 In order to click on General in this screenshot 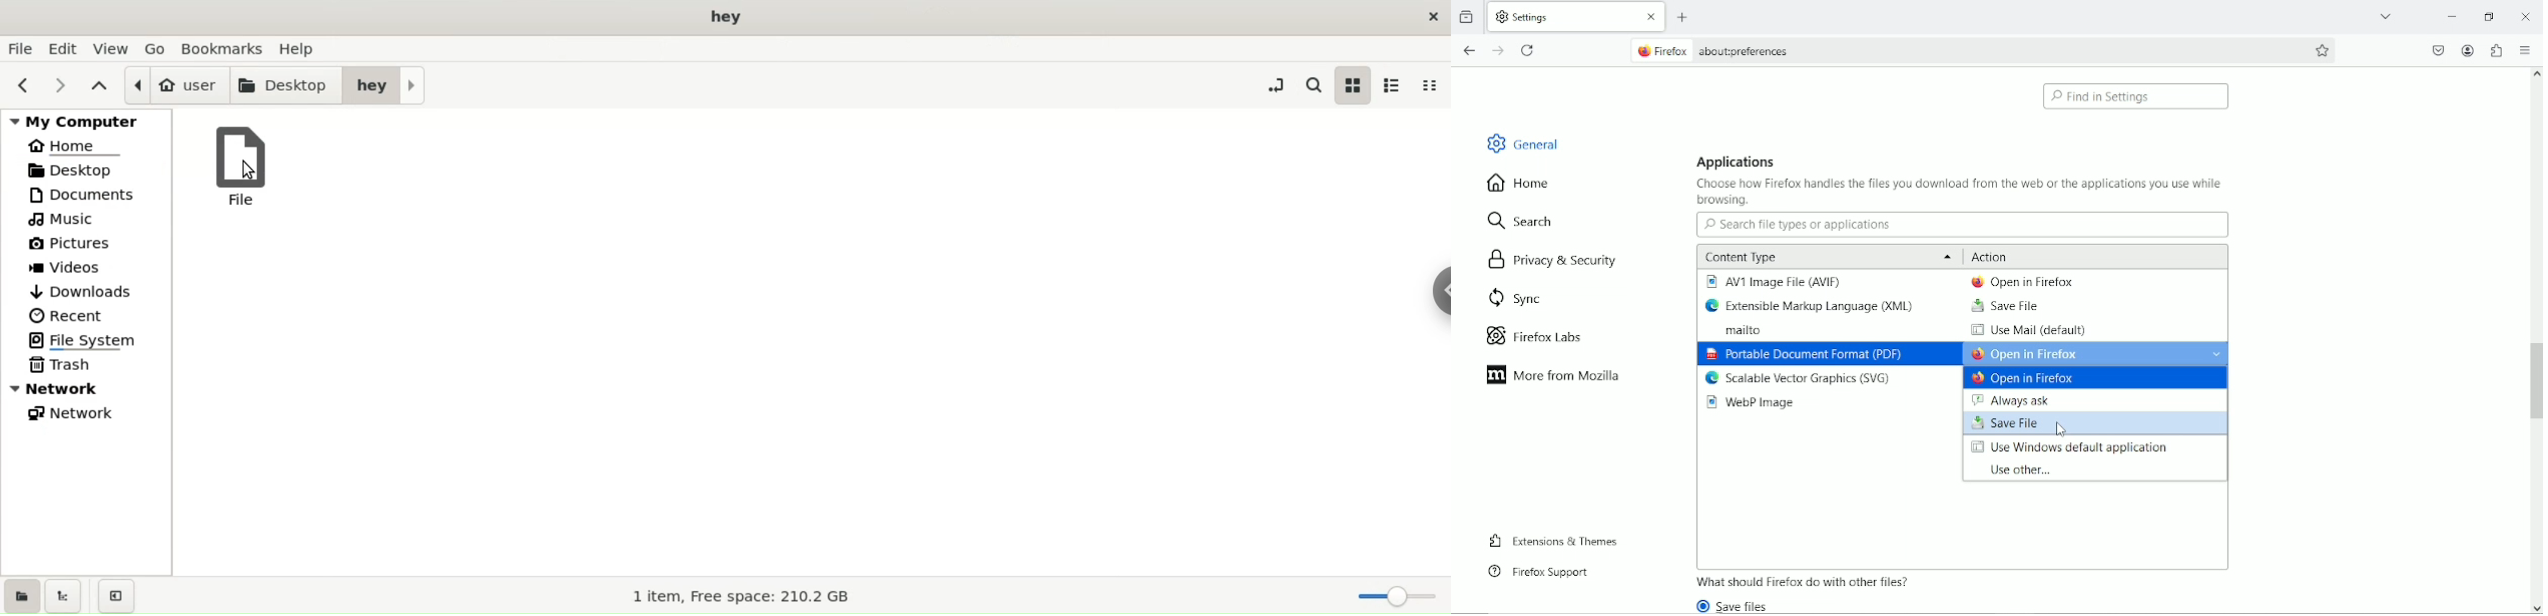, I will do `click(1519, 141)`.